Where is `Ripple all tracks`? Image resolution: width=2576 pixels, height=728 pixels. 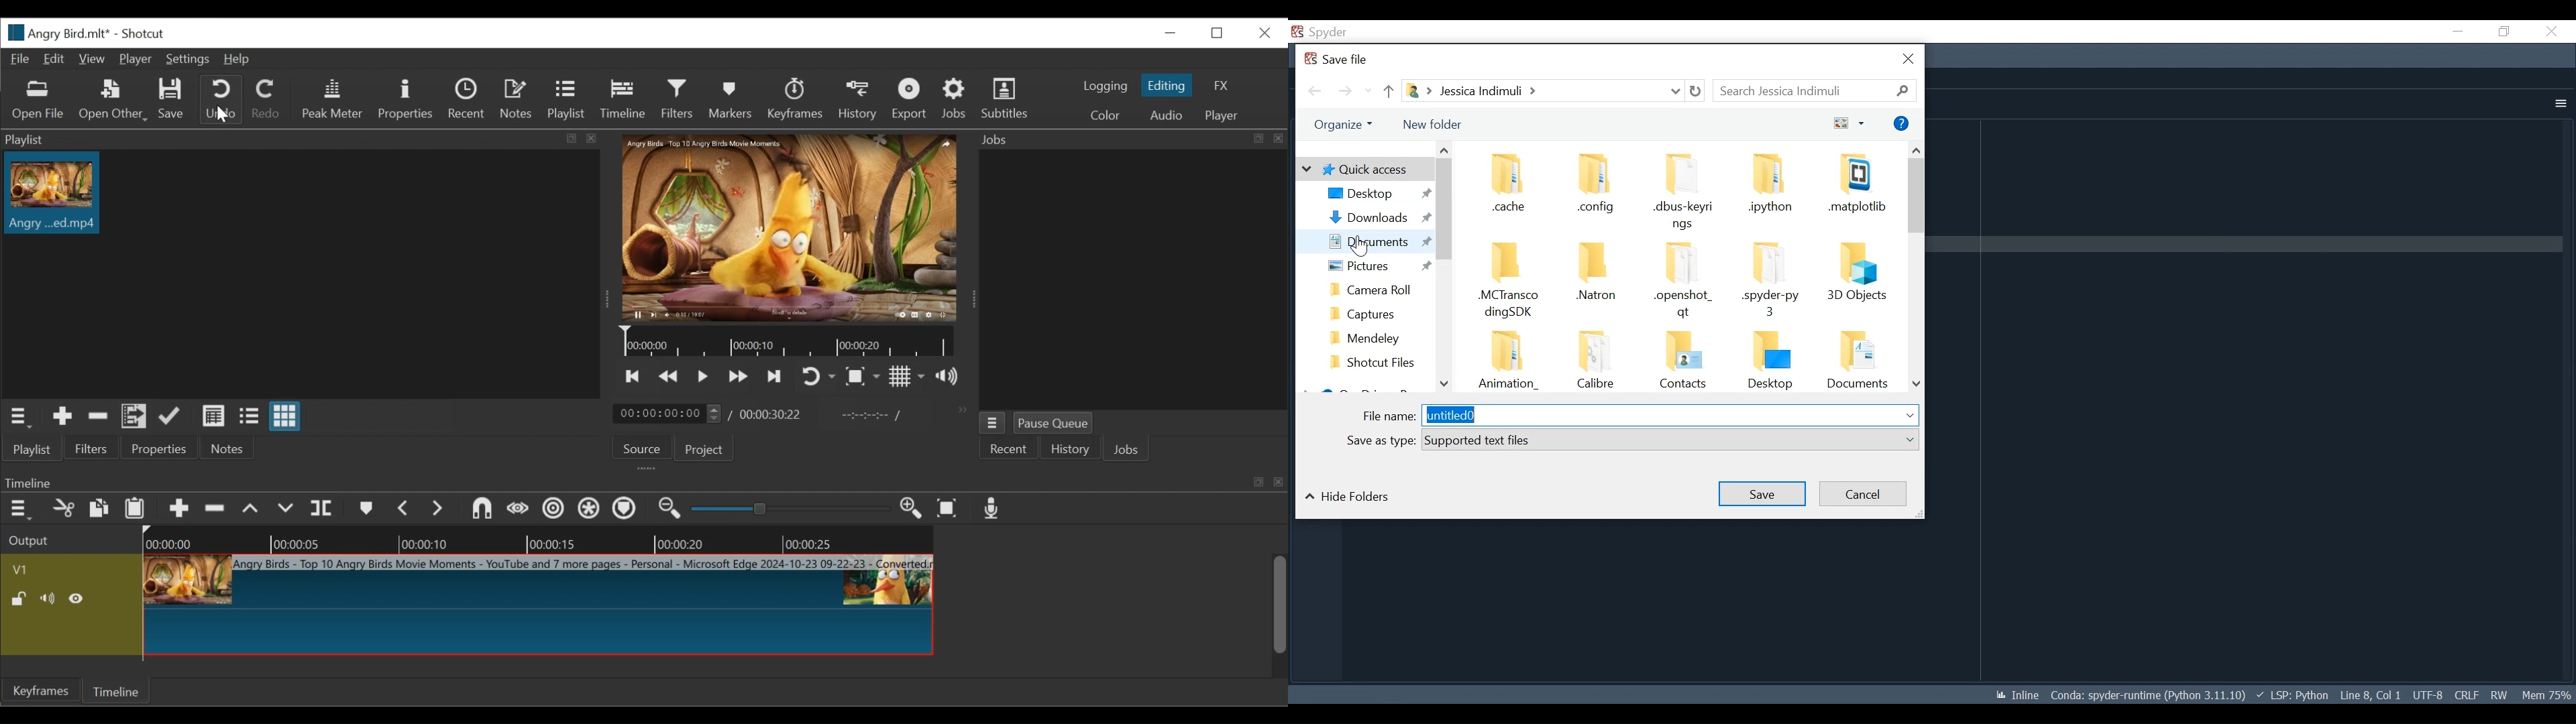
Ripple all tracks is located at coordinates (590, 510).